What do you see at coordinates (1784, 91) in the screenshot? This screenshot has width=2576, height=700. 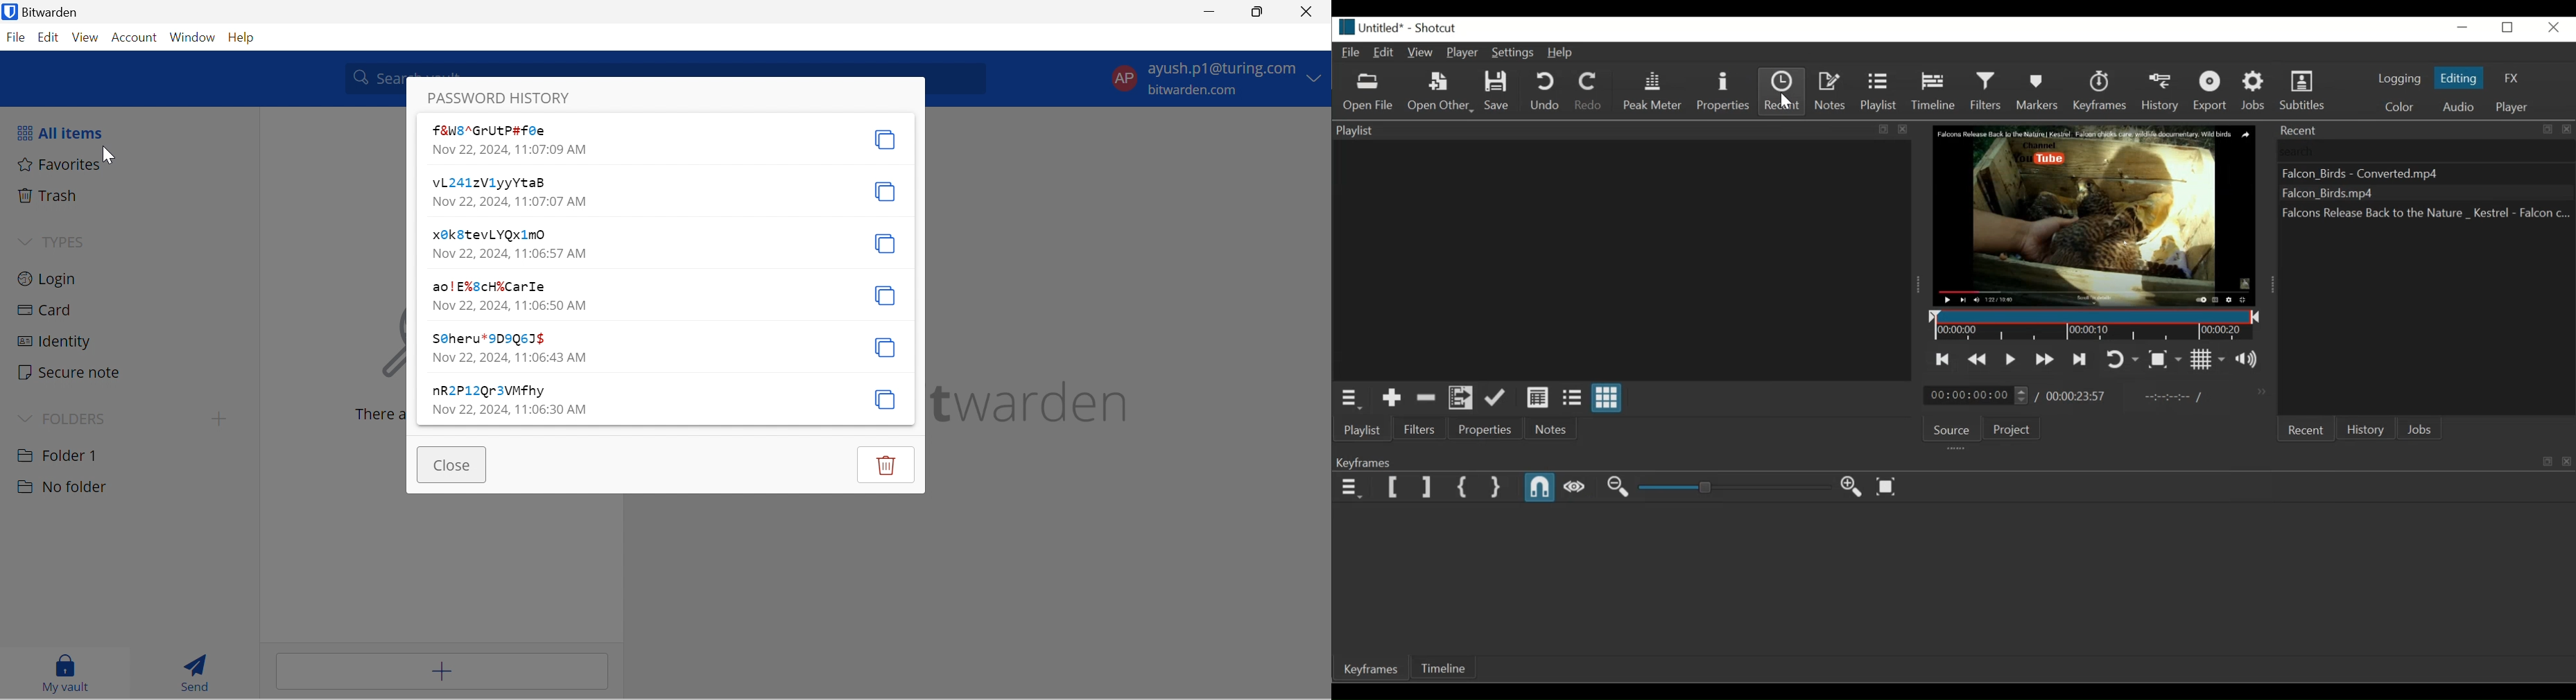 I see `Recent (selected)` at bounding box center [1784, 91].